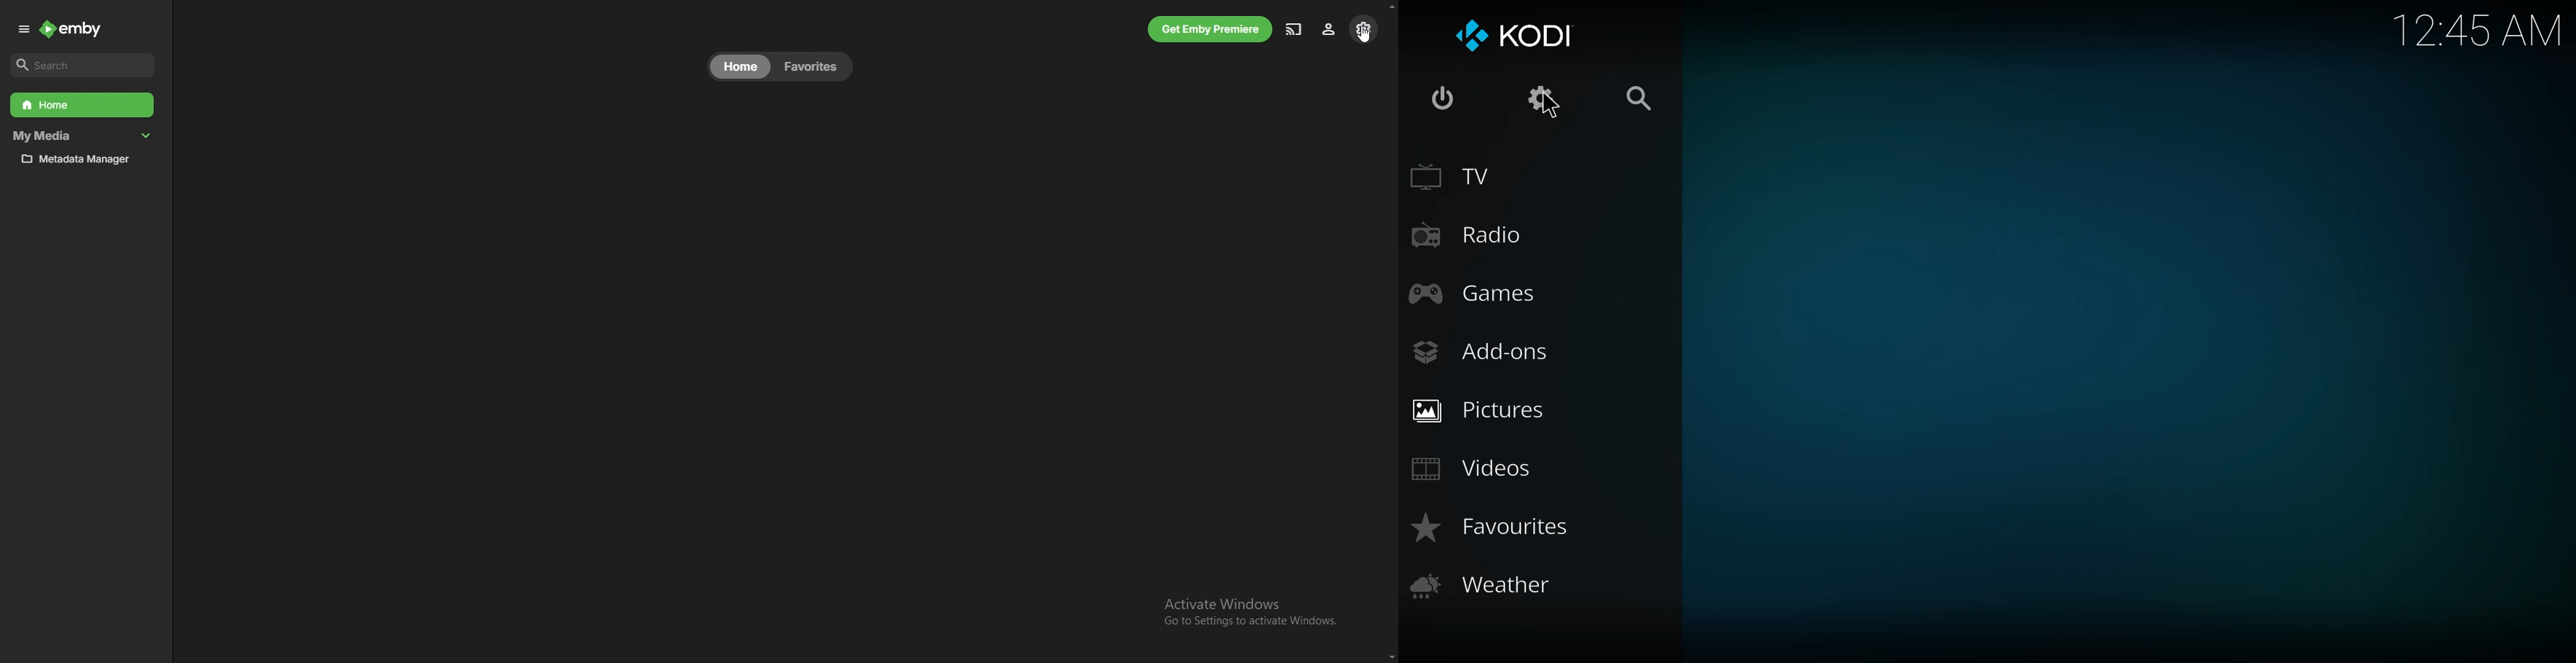 The width and height of the screenshot is (2576, 672). What do you see at coordinates (1487, 409) in the screenshot?
I see `pictures` at bounding box center [1487, 409].